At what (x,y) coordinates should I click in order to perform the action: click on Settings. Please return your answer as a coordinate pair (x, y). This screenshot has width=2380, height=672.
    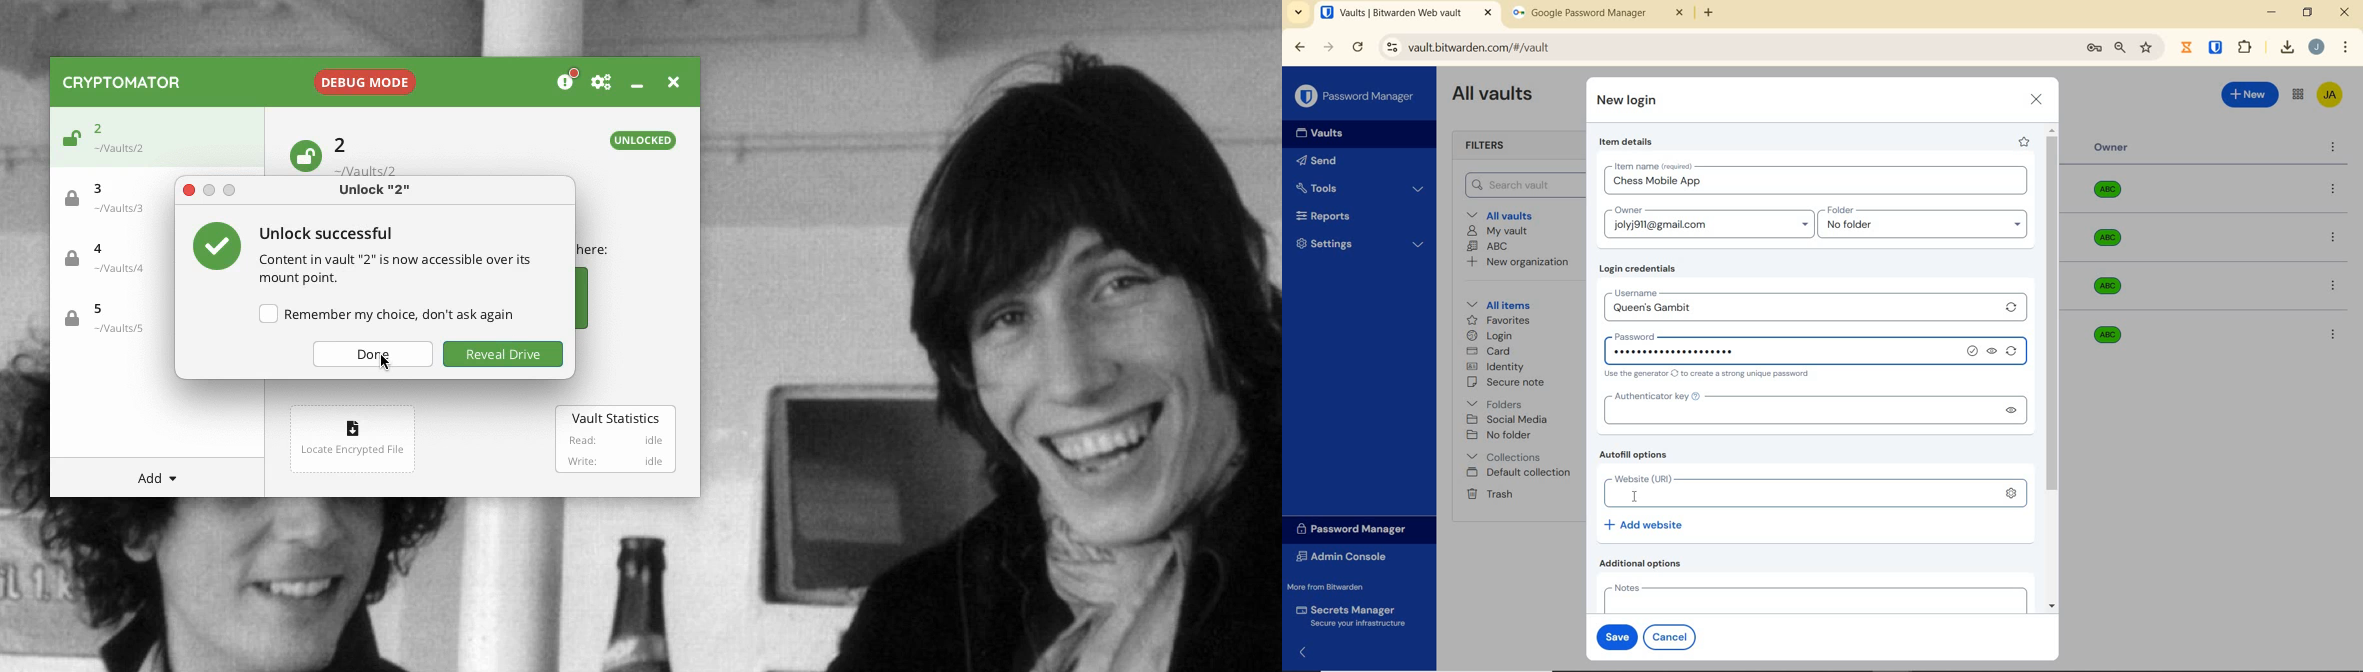
    Looking at the image, I should click on (1361, 242).